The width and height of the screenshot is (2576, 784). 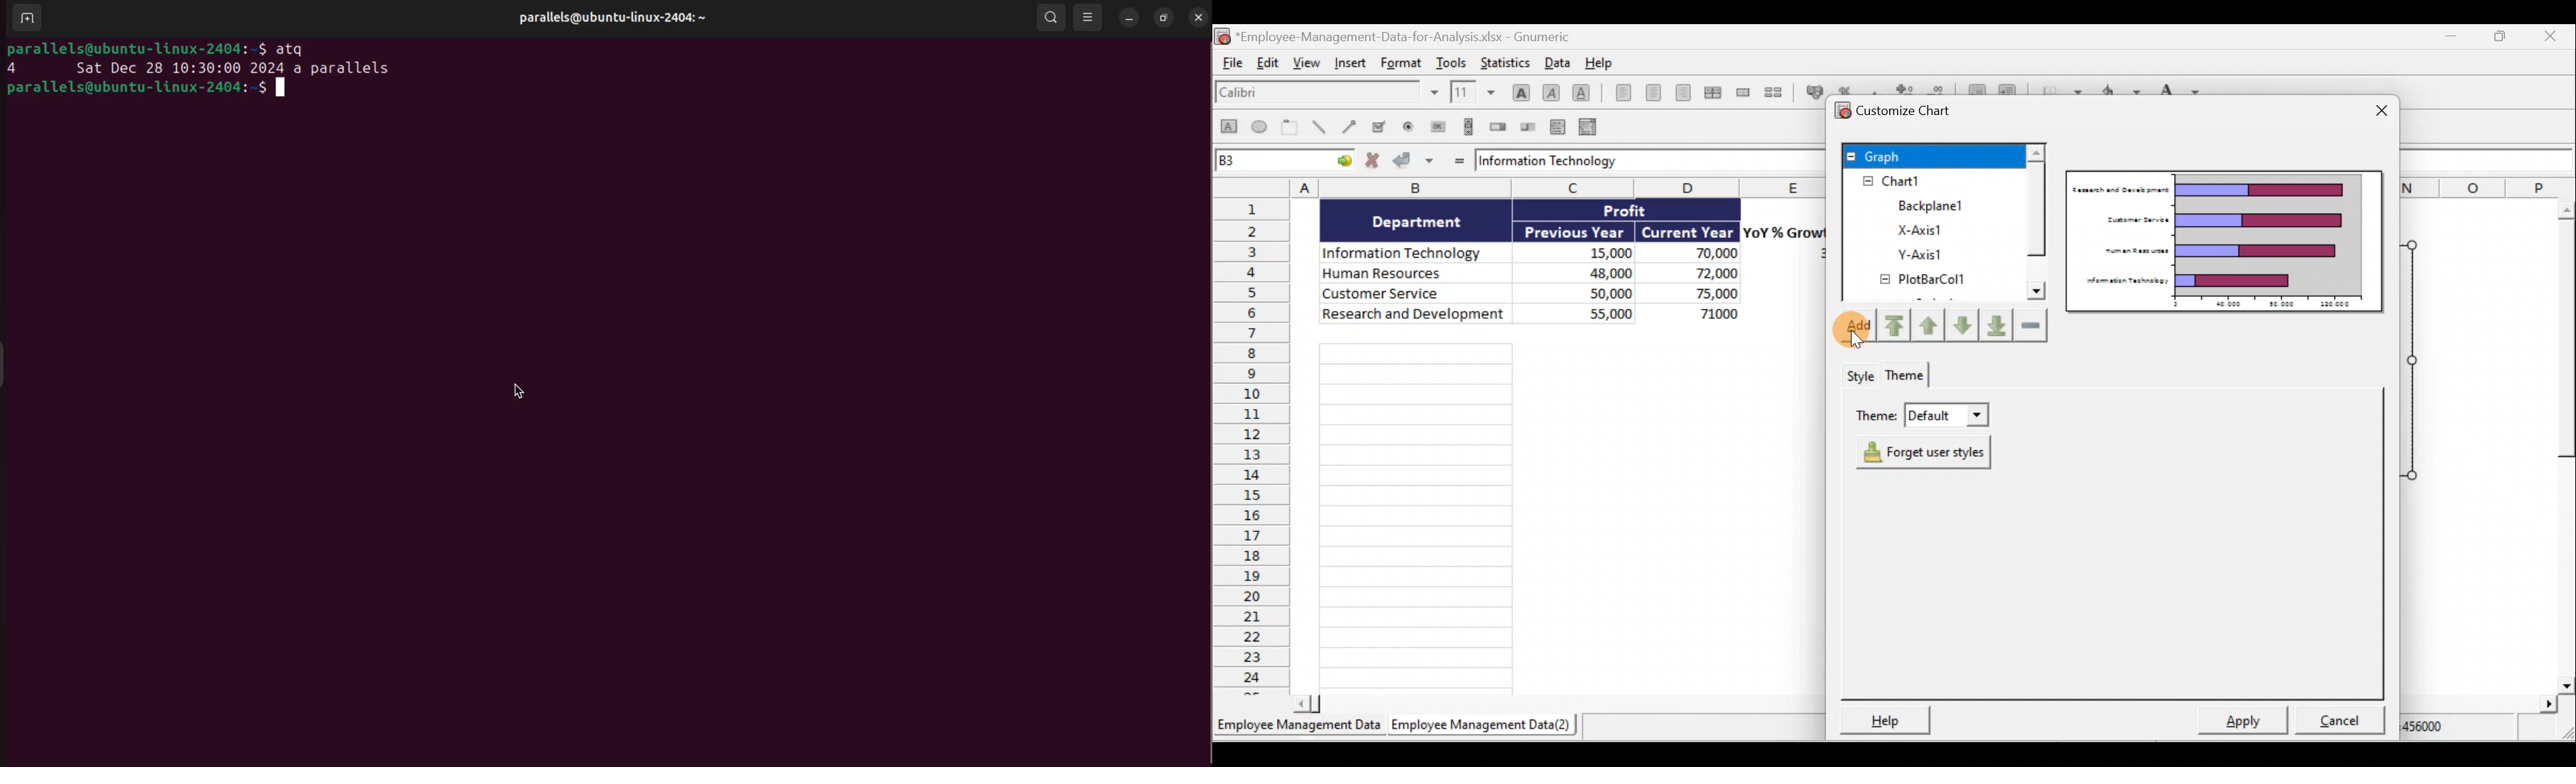 What do you see at coordinates (1918, 450) in the screenshot?
I see `Forget user styles` at bounding box center [1918, 450].